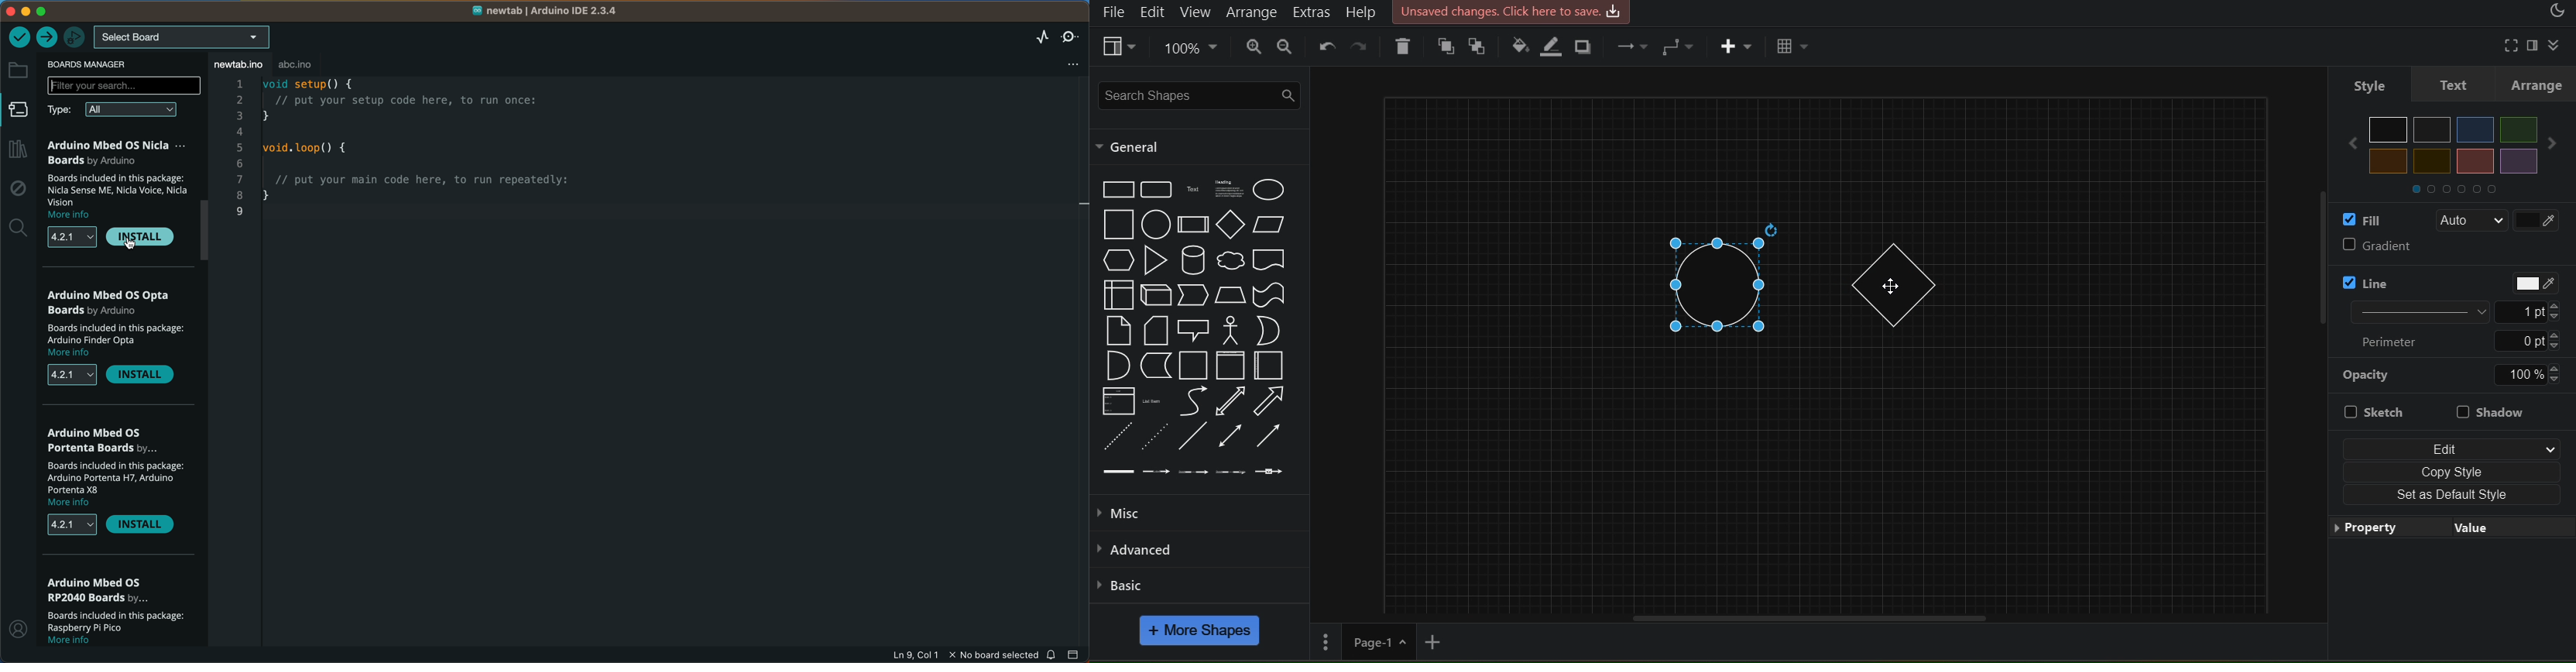 The height and width of the screenshot is (672, 2576). What do you see at coordinates (1040, 36) in the screenshot?
I see `serial plotter` at bounding box center [1040, 36].